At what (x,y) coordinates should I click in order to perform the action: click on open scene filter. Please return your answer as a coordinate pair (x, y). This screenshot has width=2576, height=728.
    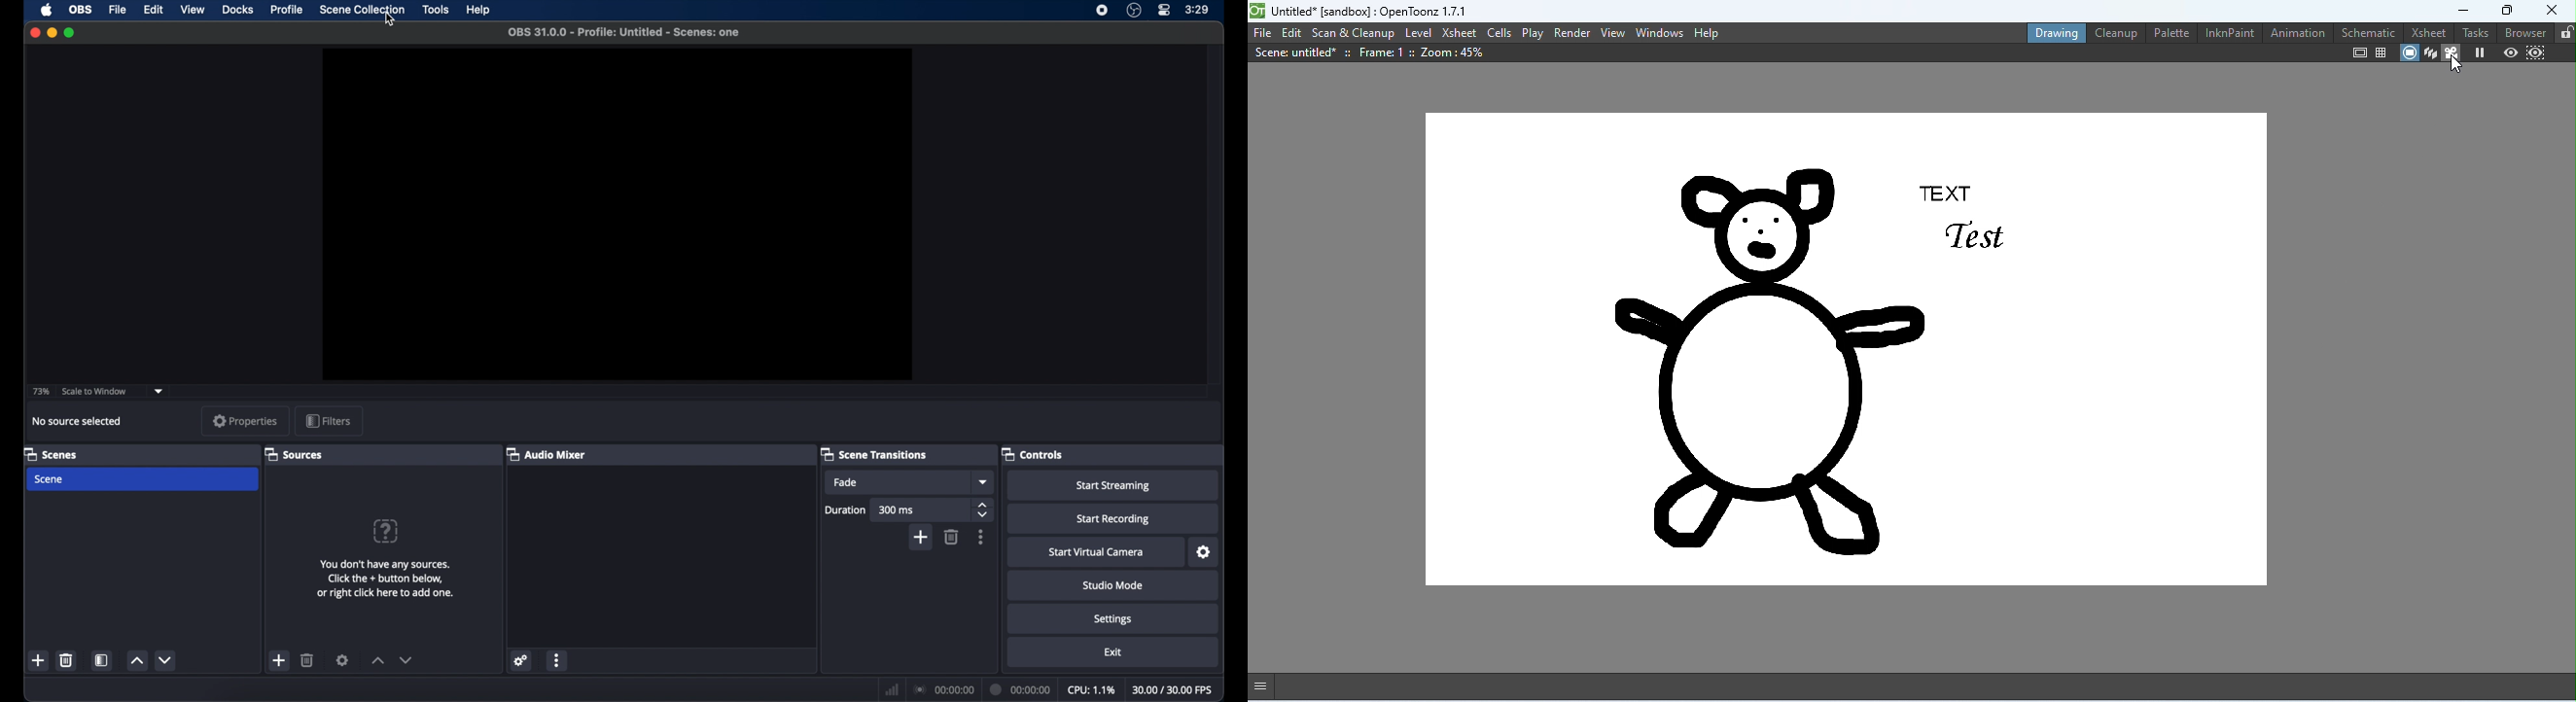
    Looking at the image, I should click on (100, 660).